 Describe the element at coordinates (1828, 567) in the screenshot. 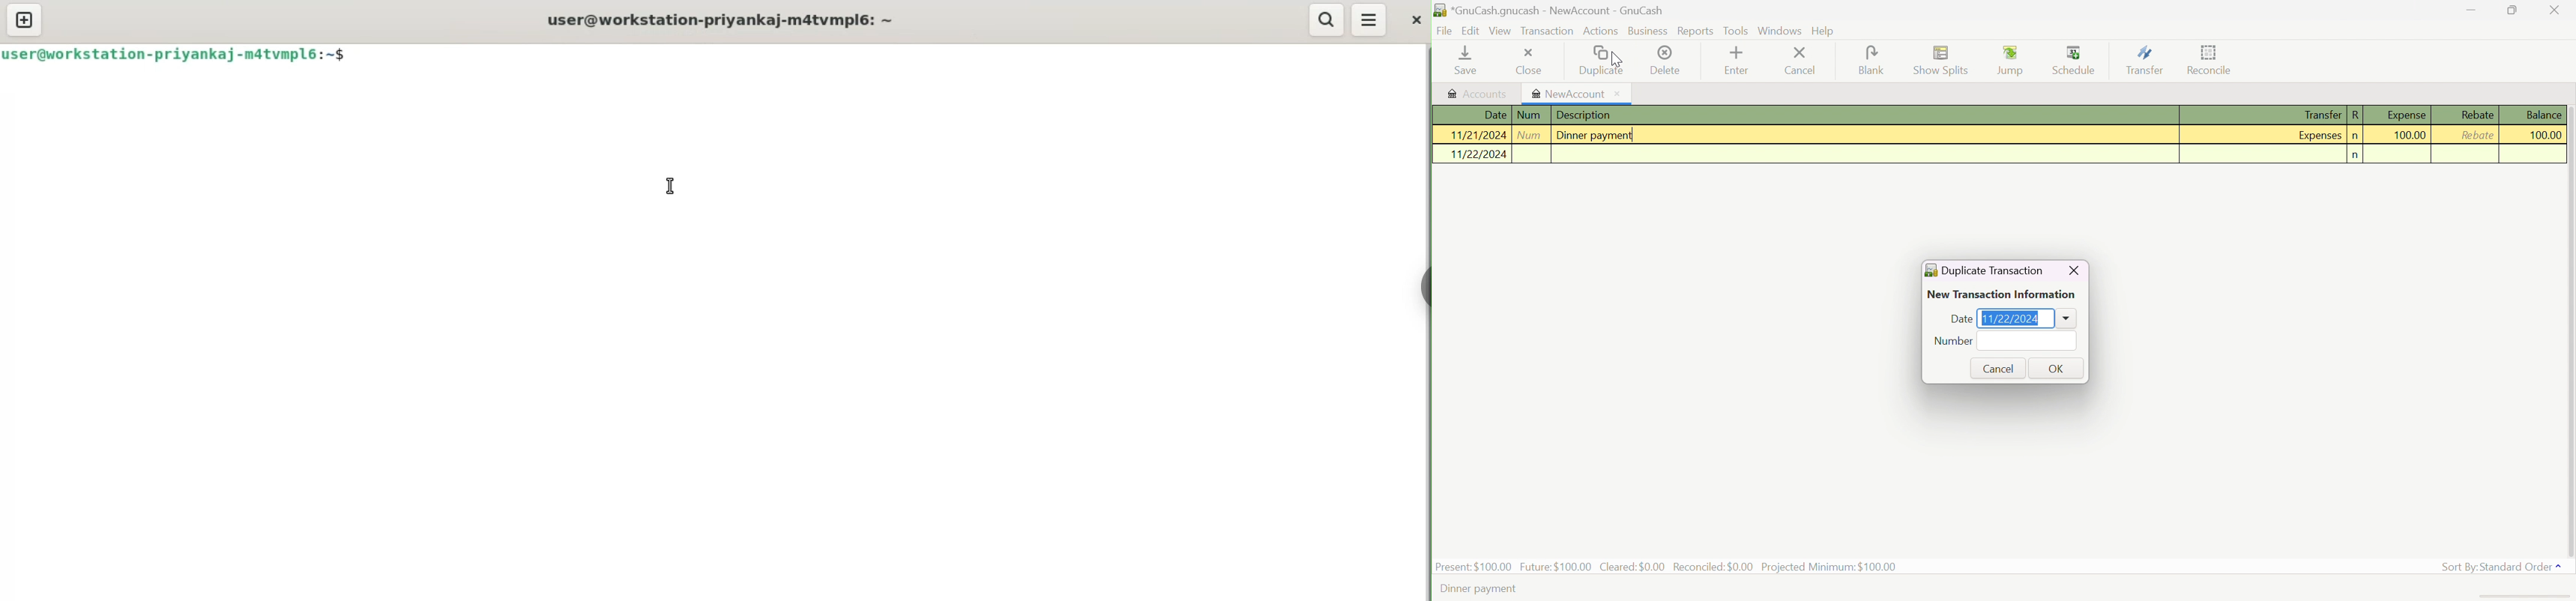

I see `Projected Minimum: $100.00` at that location.